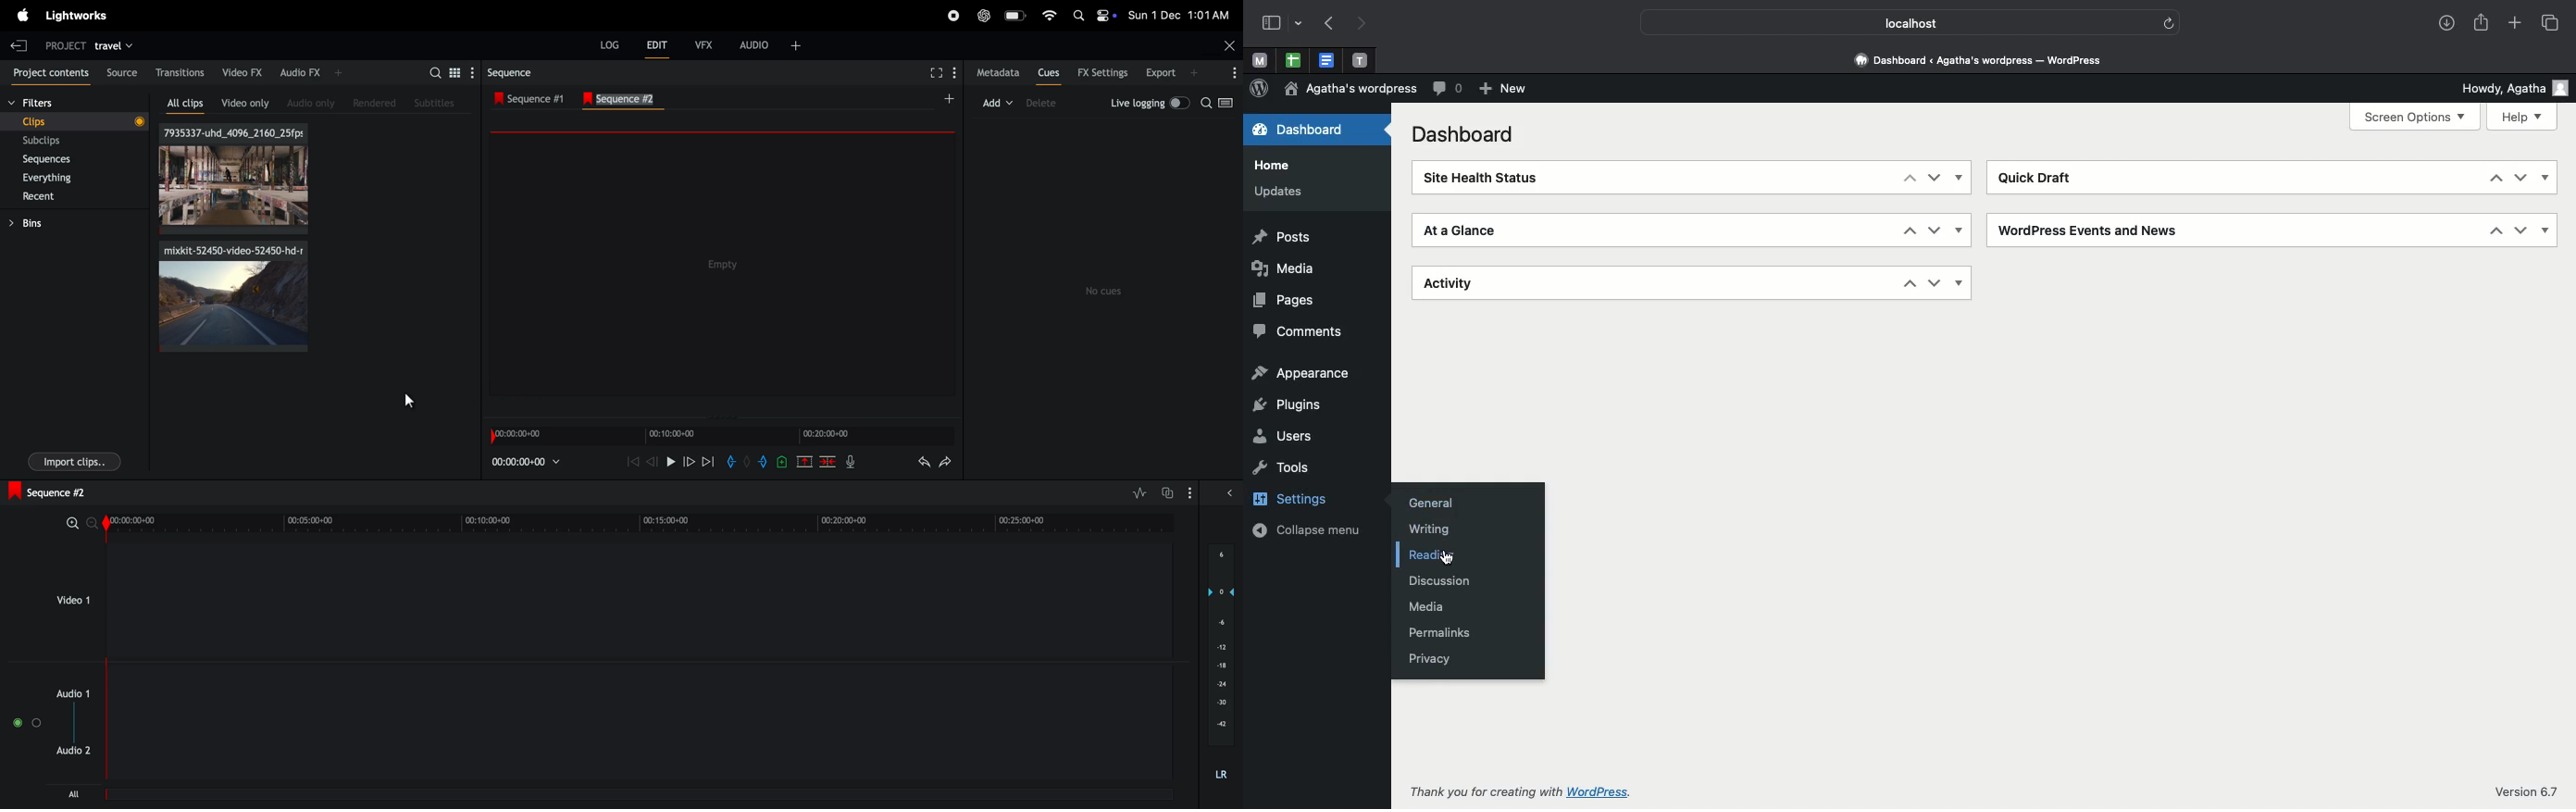  Describe the element at coordinates (1044, 102) in the screenshot. I see `device` at that location.